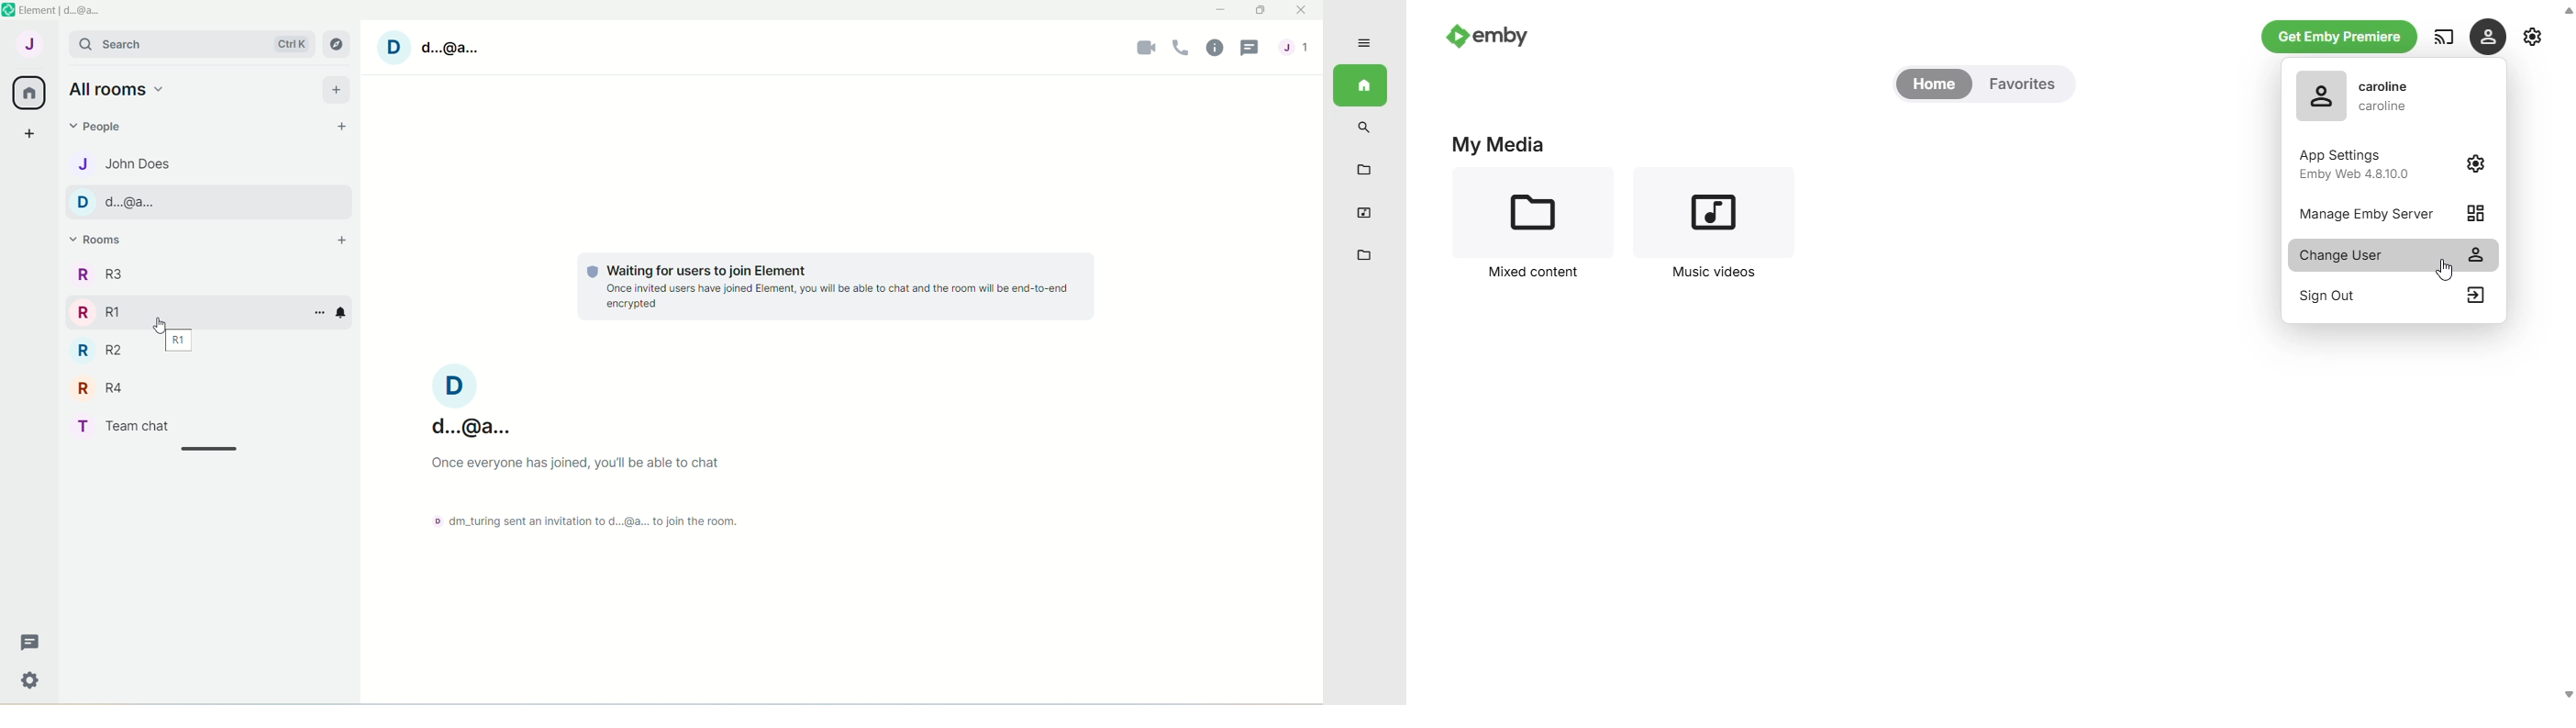 The image size is (2576, 728). Describe the element at coordinates (1223, 10) in the screenshot. I see `minimize` at that location.